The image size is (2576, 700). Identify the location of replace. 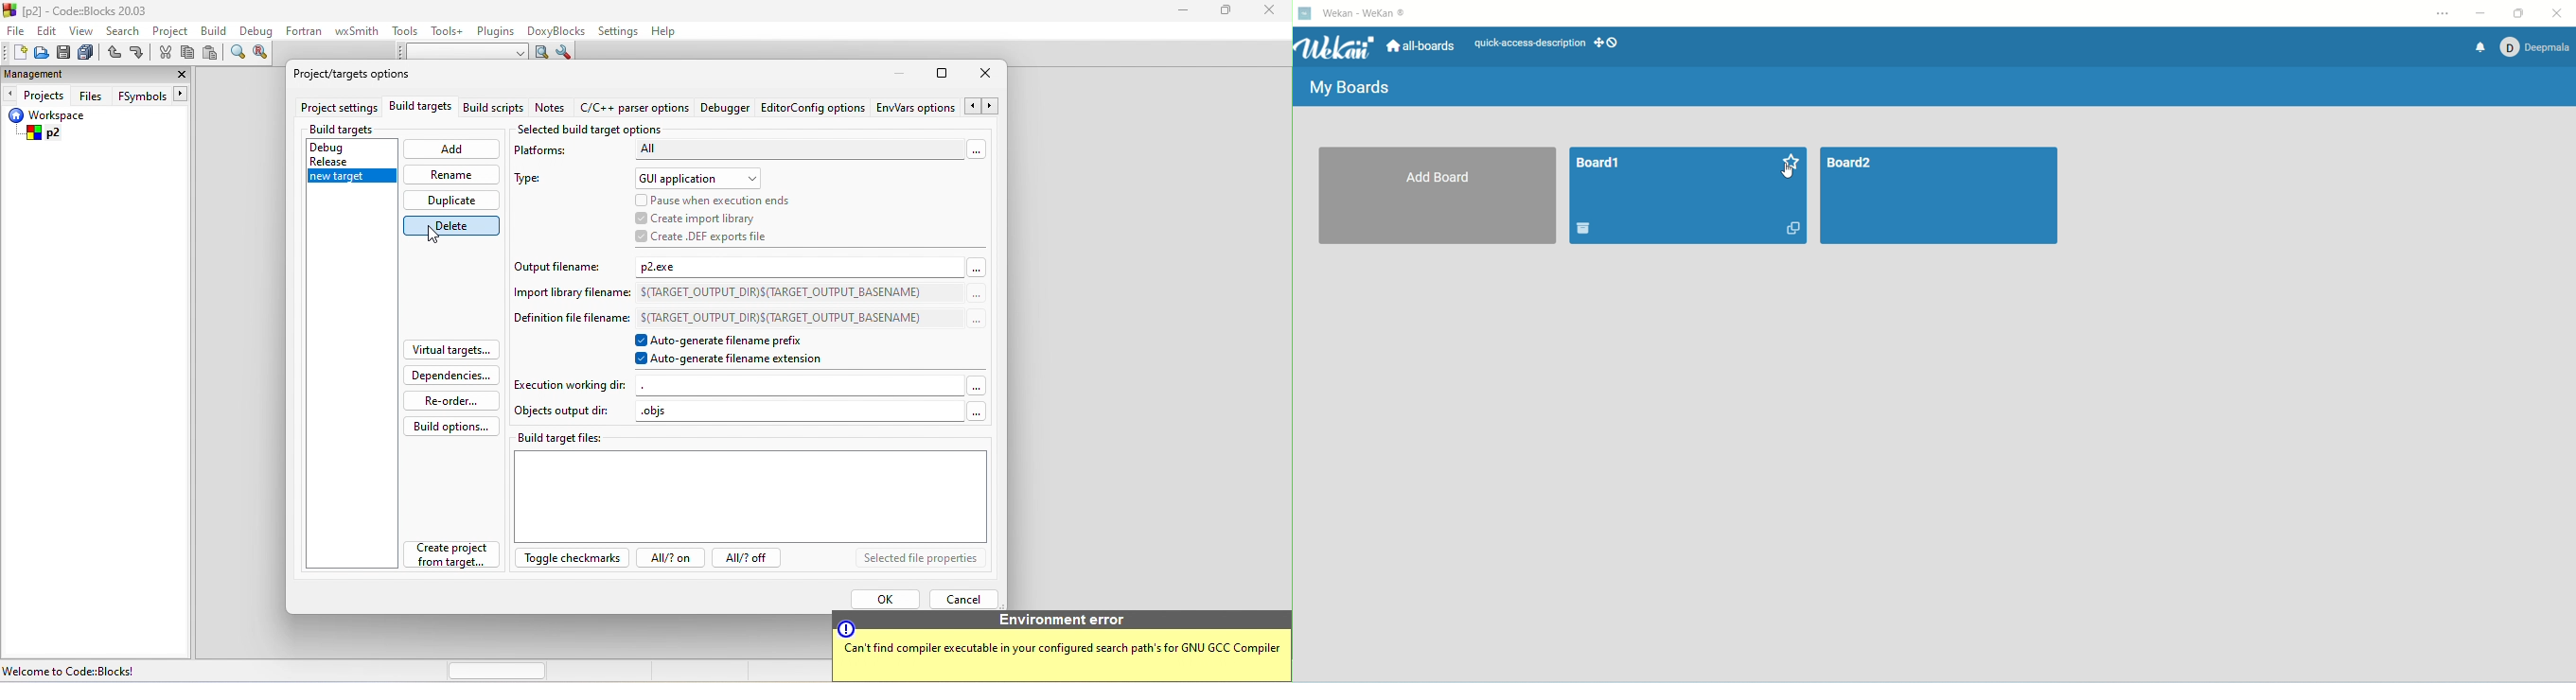
(264, 57).